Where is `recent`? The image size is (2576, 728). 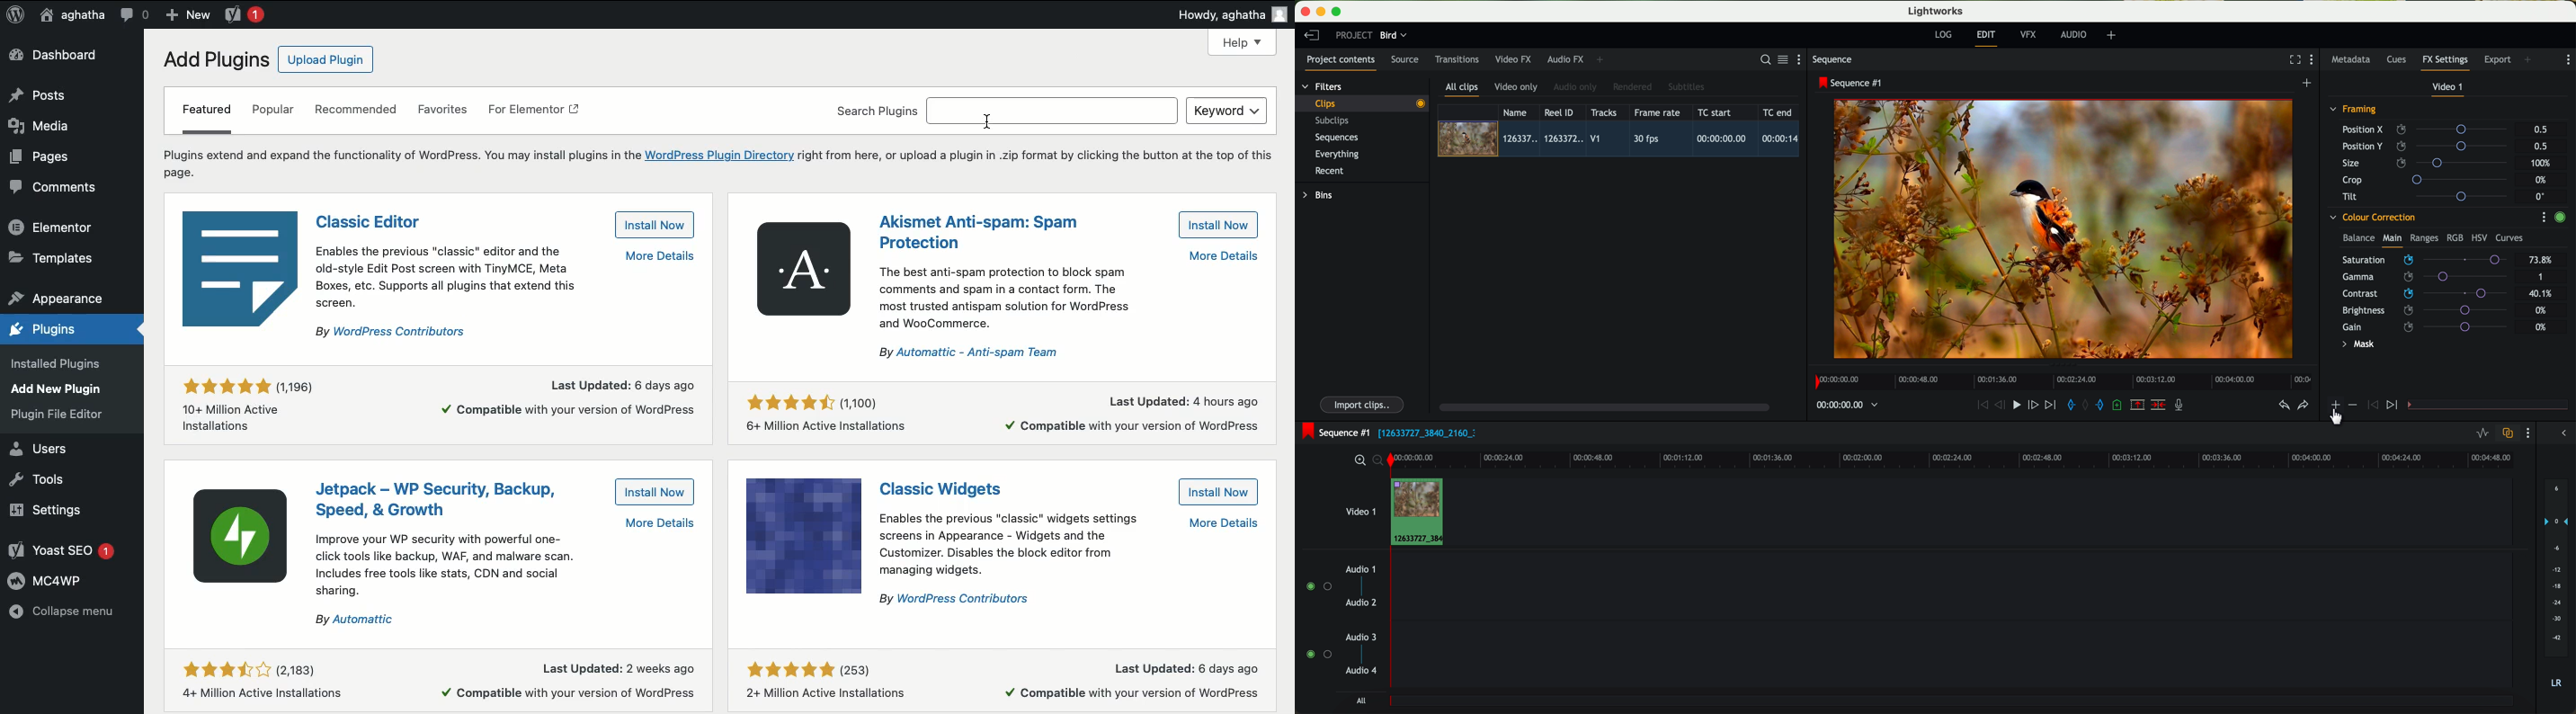
recent is located at coordinates (1330, 172).